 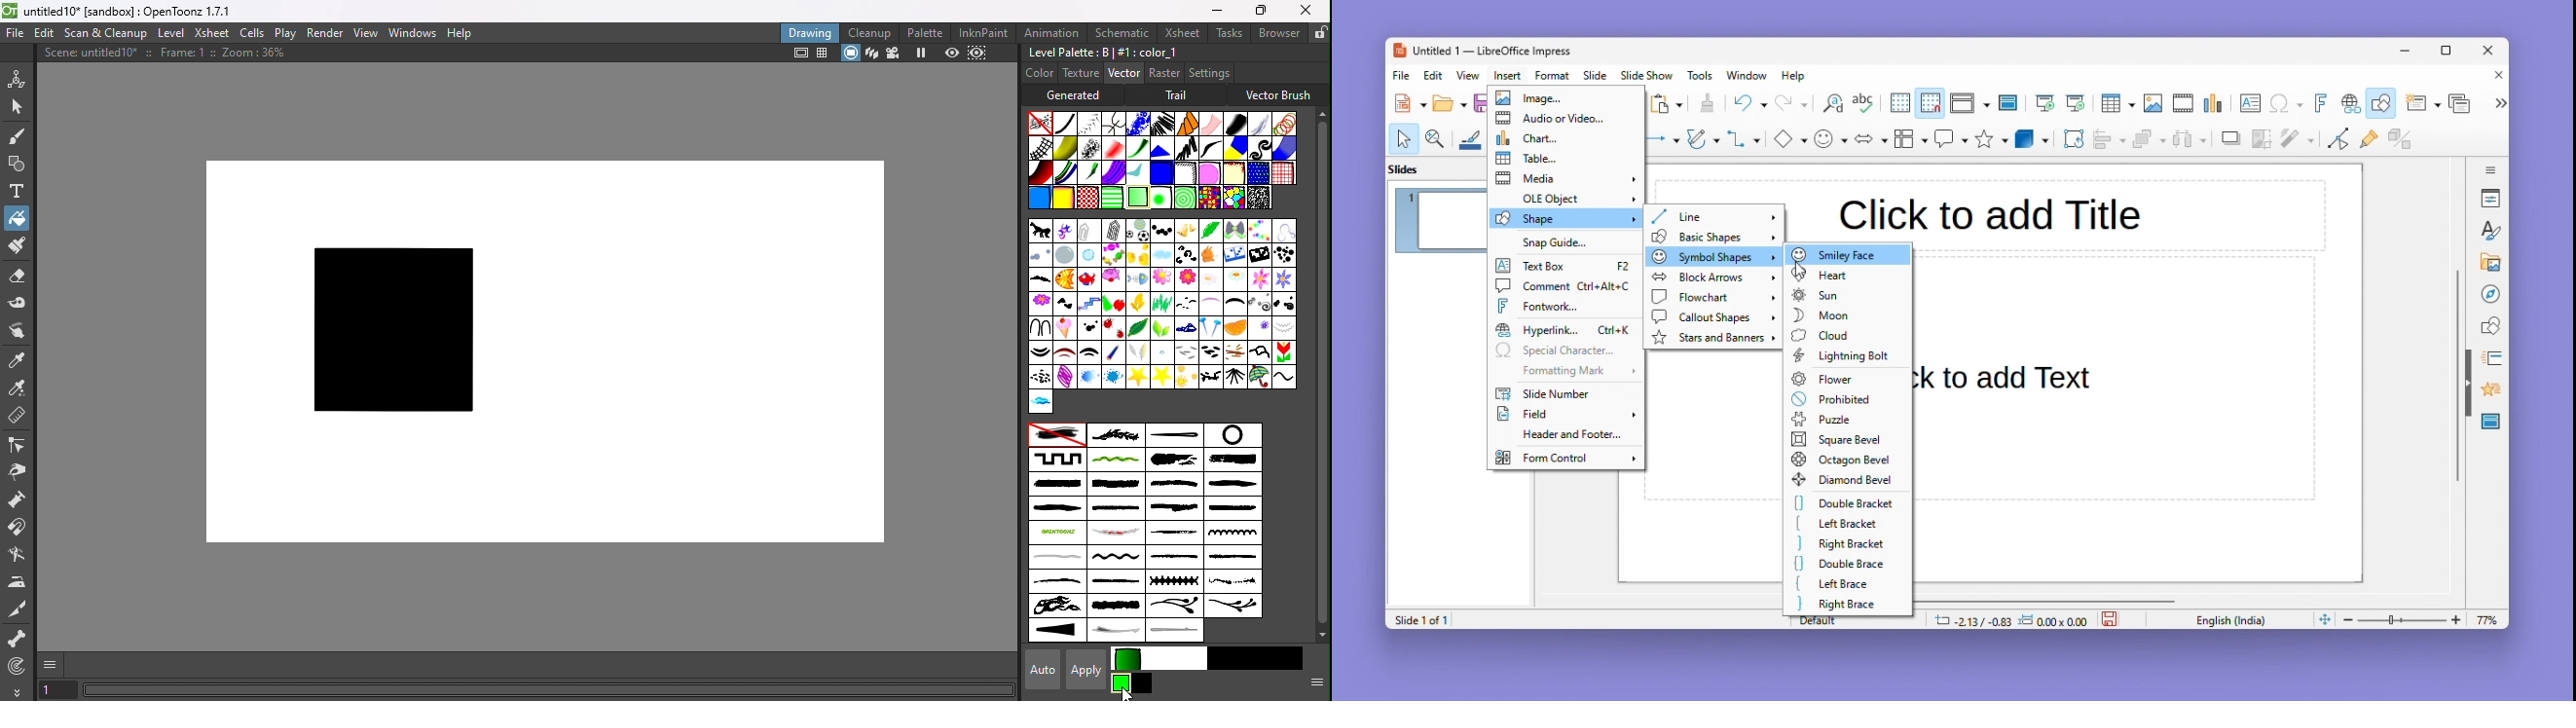 What do you see at coordinates (1138, 327) in the screenshot?
I see `leaf` at bounding box center [1138, 327].